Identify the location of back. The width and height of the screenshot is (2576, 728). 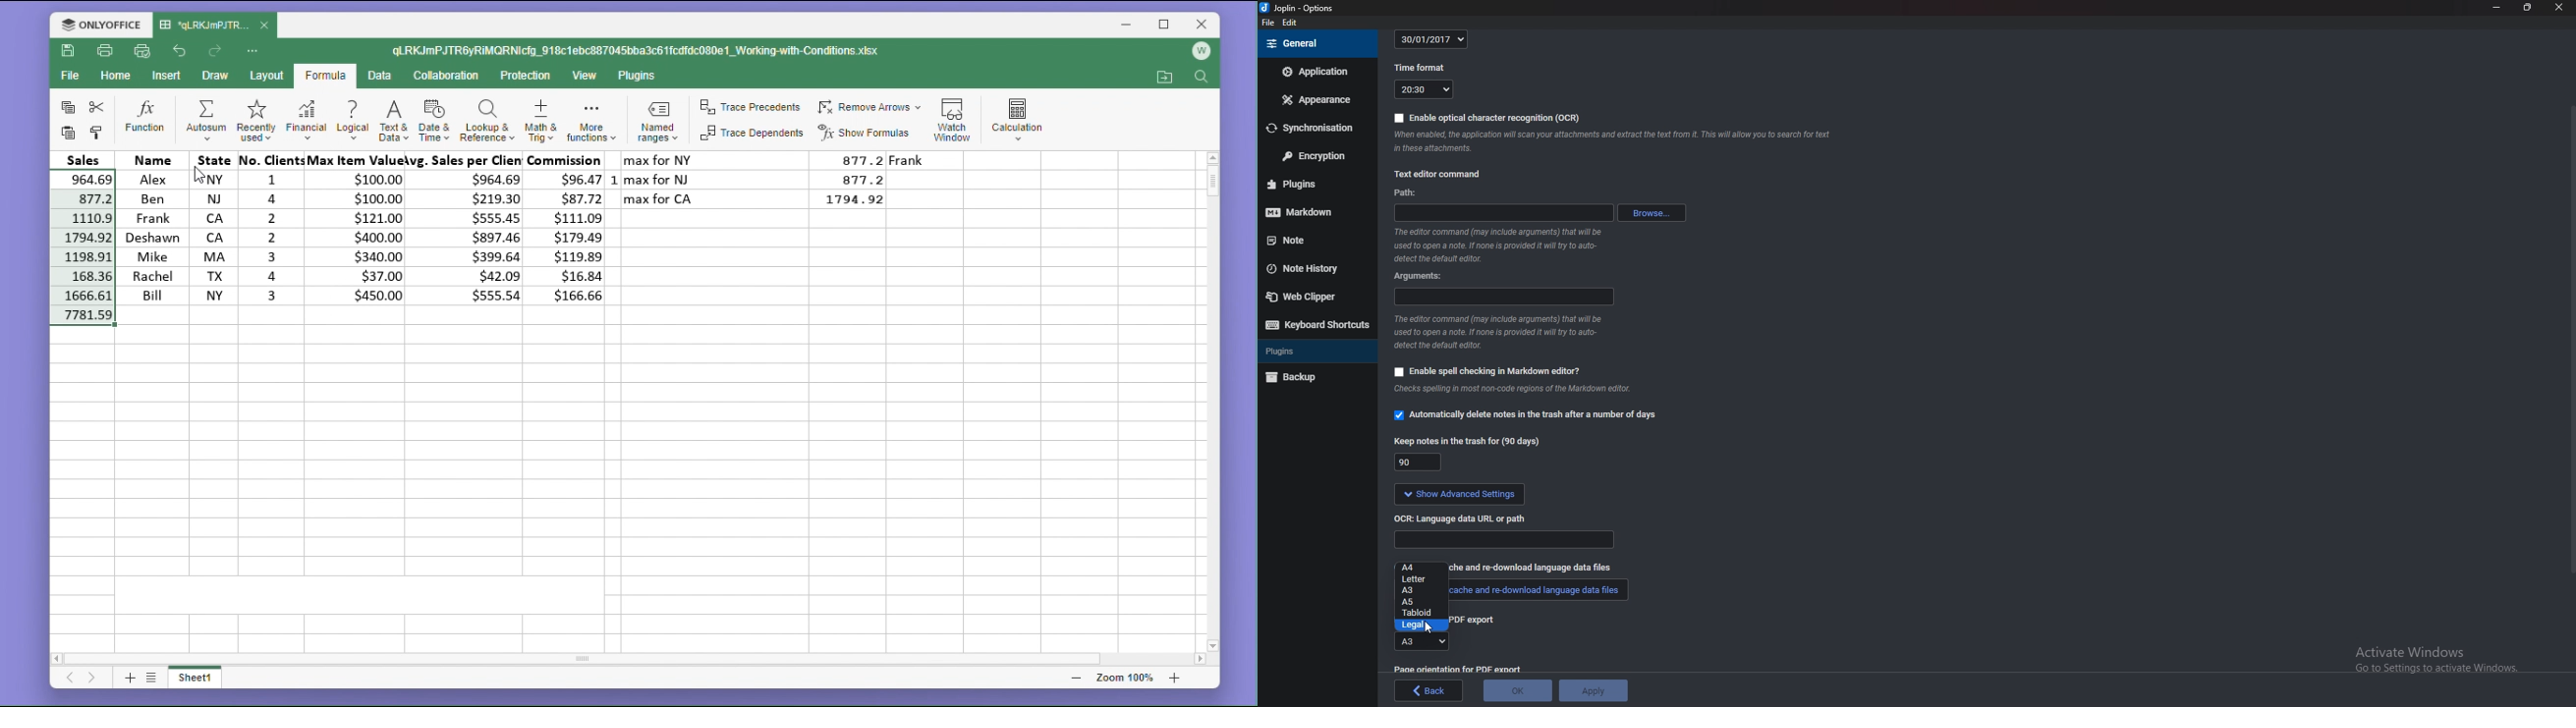
(1429, 691).